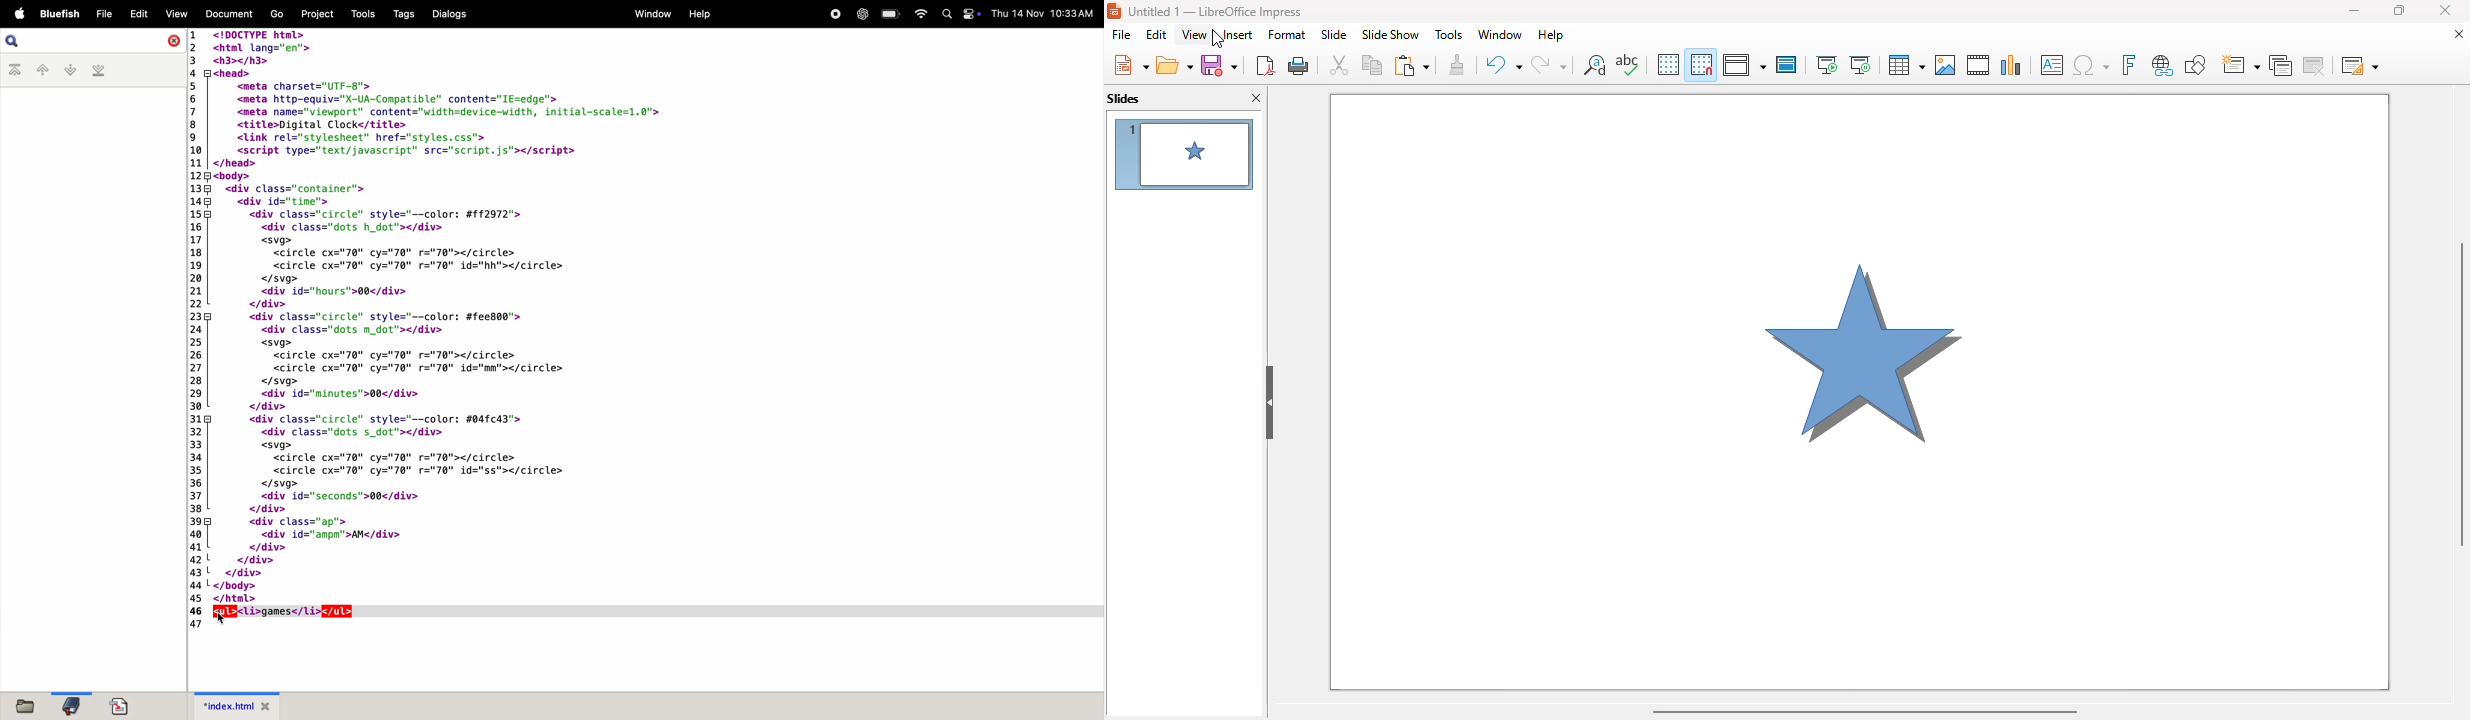  Describe the element at coordinates (2012, 65) in the screenshot. I see `insert chart` at that location.